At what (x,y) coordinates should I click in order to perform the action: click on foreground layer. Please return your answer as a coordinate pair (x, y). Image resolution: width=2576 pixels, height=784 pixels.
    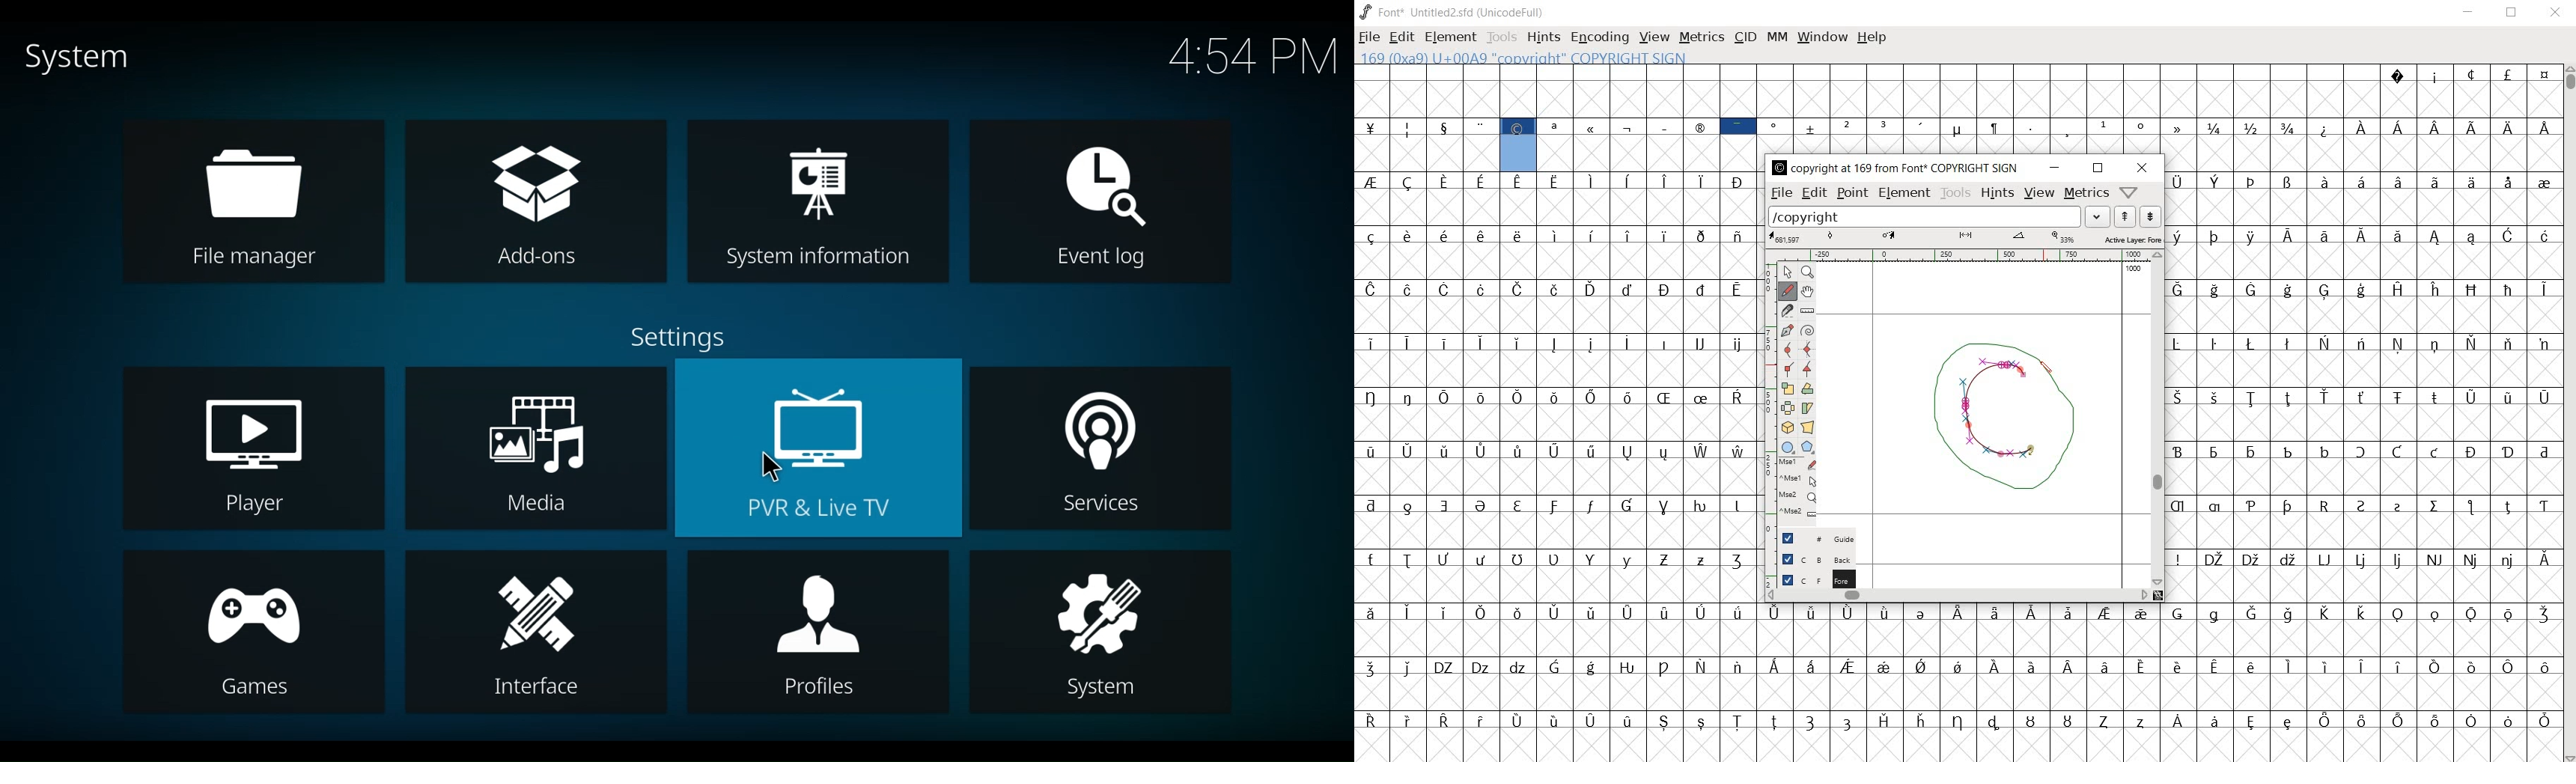
    Looking at the image, I should click on (1809, 579).